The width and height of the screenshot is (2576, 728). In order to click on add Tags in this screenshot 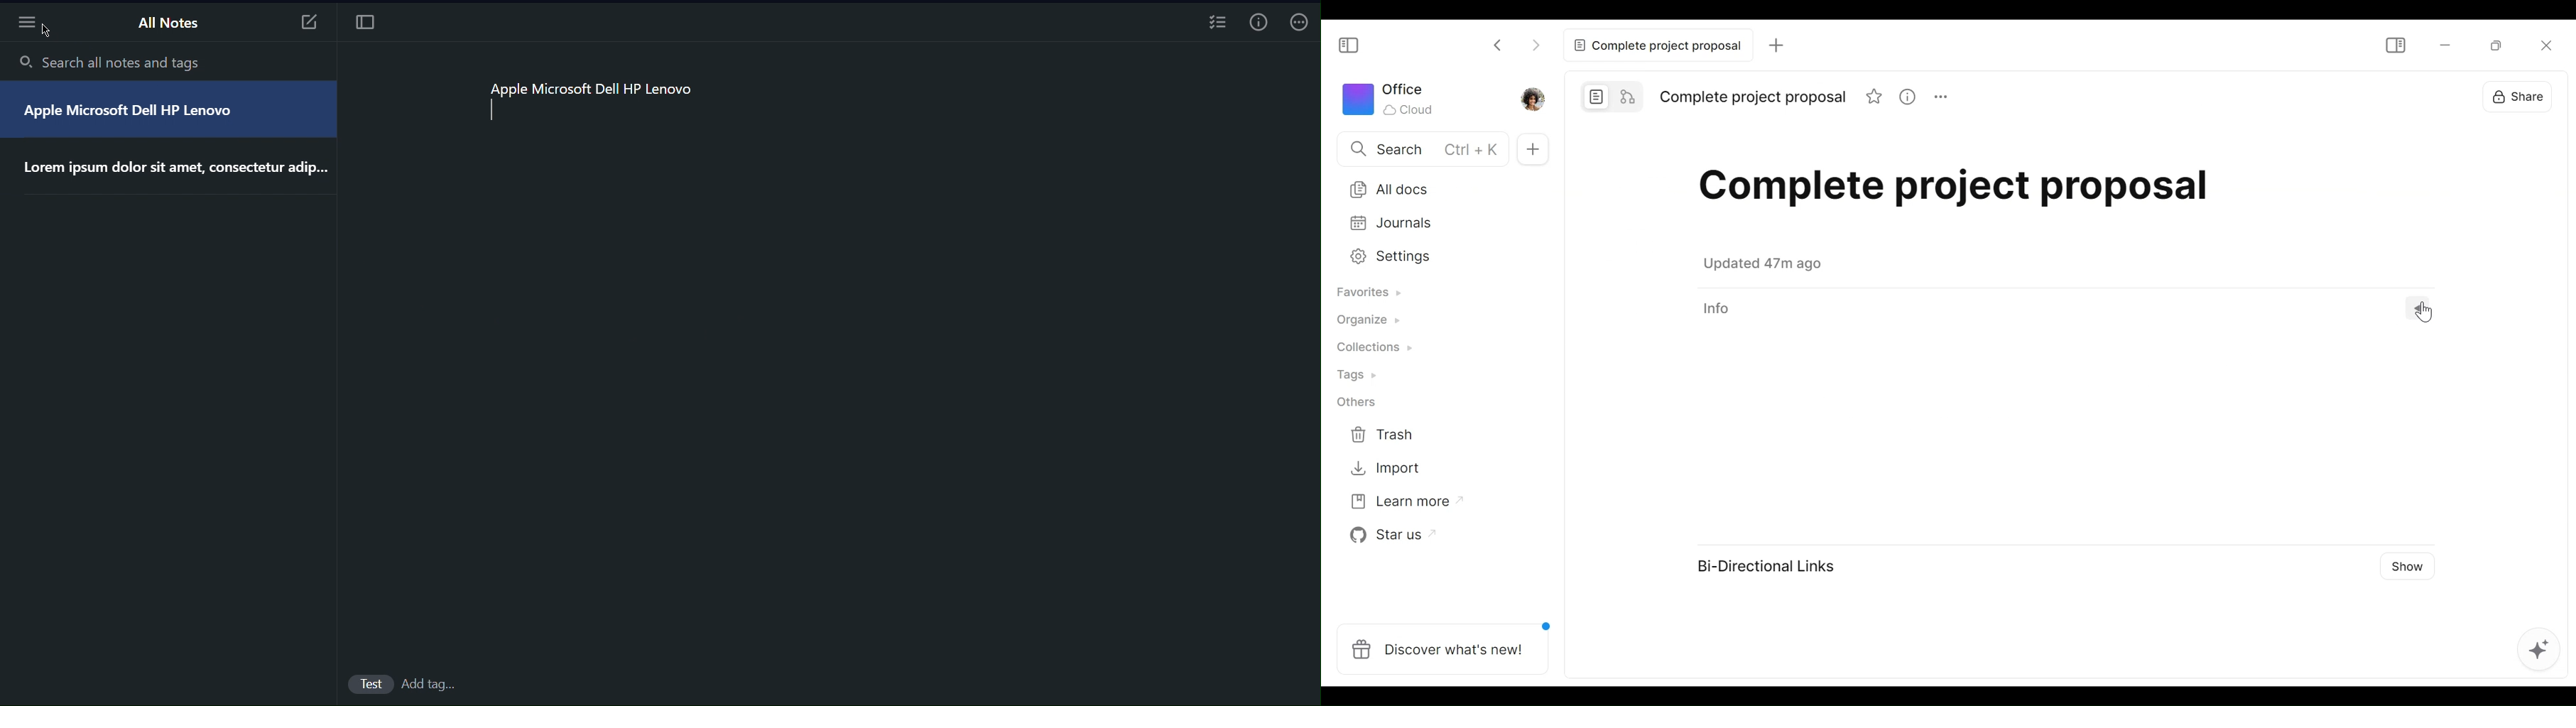, I will do `click(424, 684)`.